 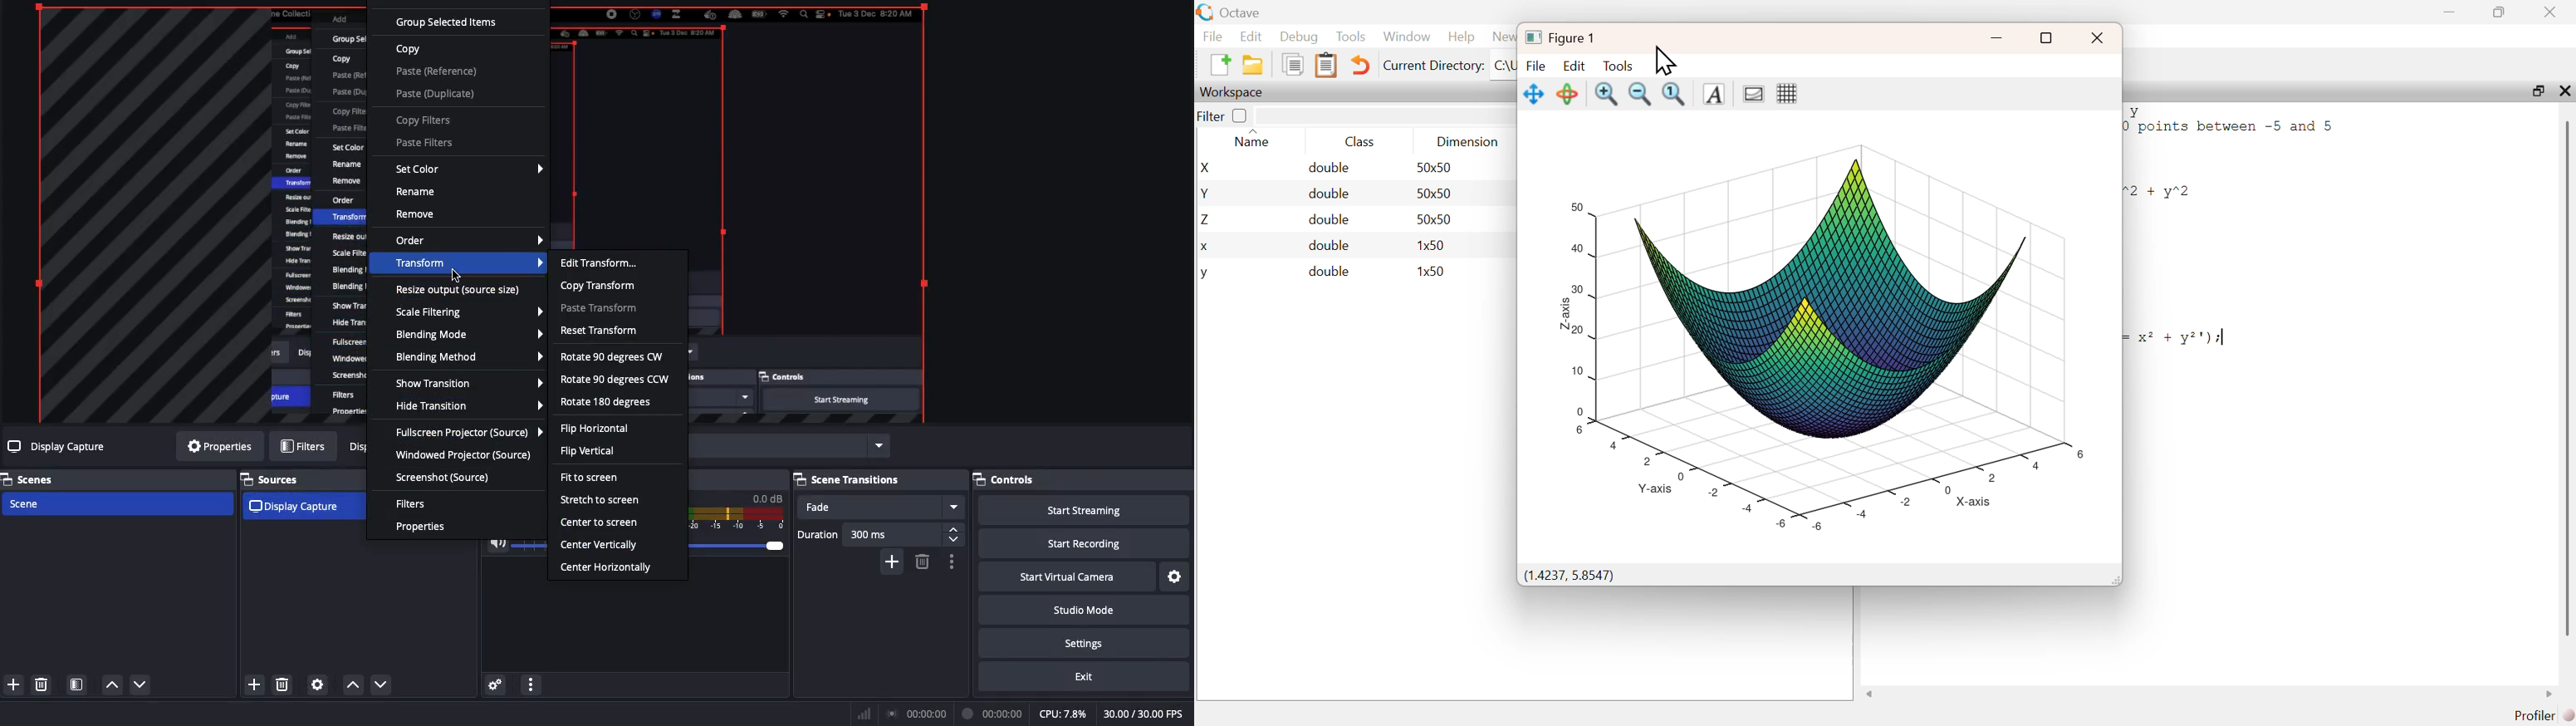 What do you see at coordinates (1536, 66) in the screenshot?
I see `File` at bounding box center [1536, 66].